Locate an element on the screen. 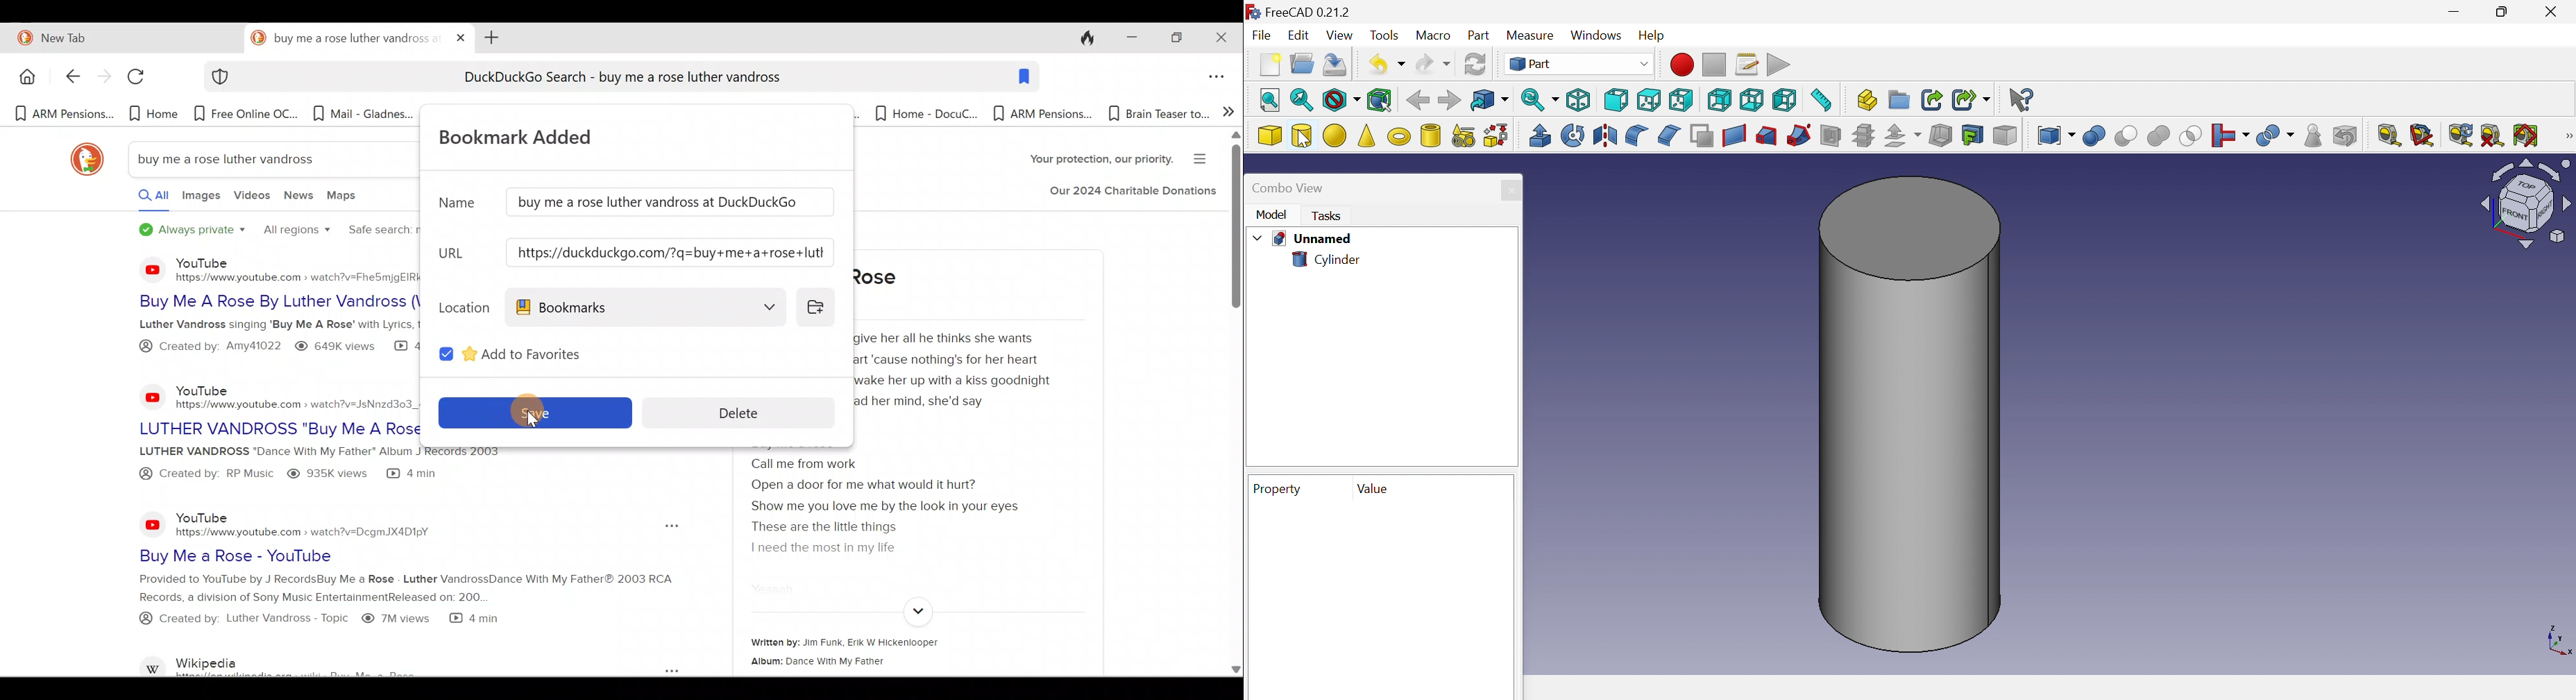 The width and height of the screenshot is (2576, 700). Bounding box is located at coordinates (1382, 99).